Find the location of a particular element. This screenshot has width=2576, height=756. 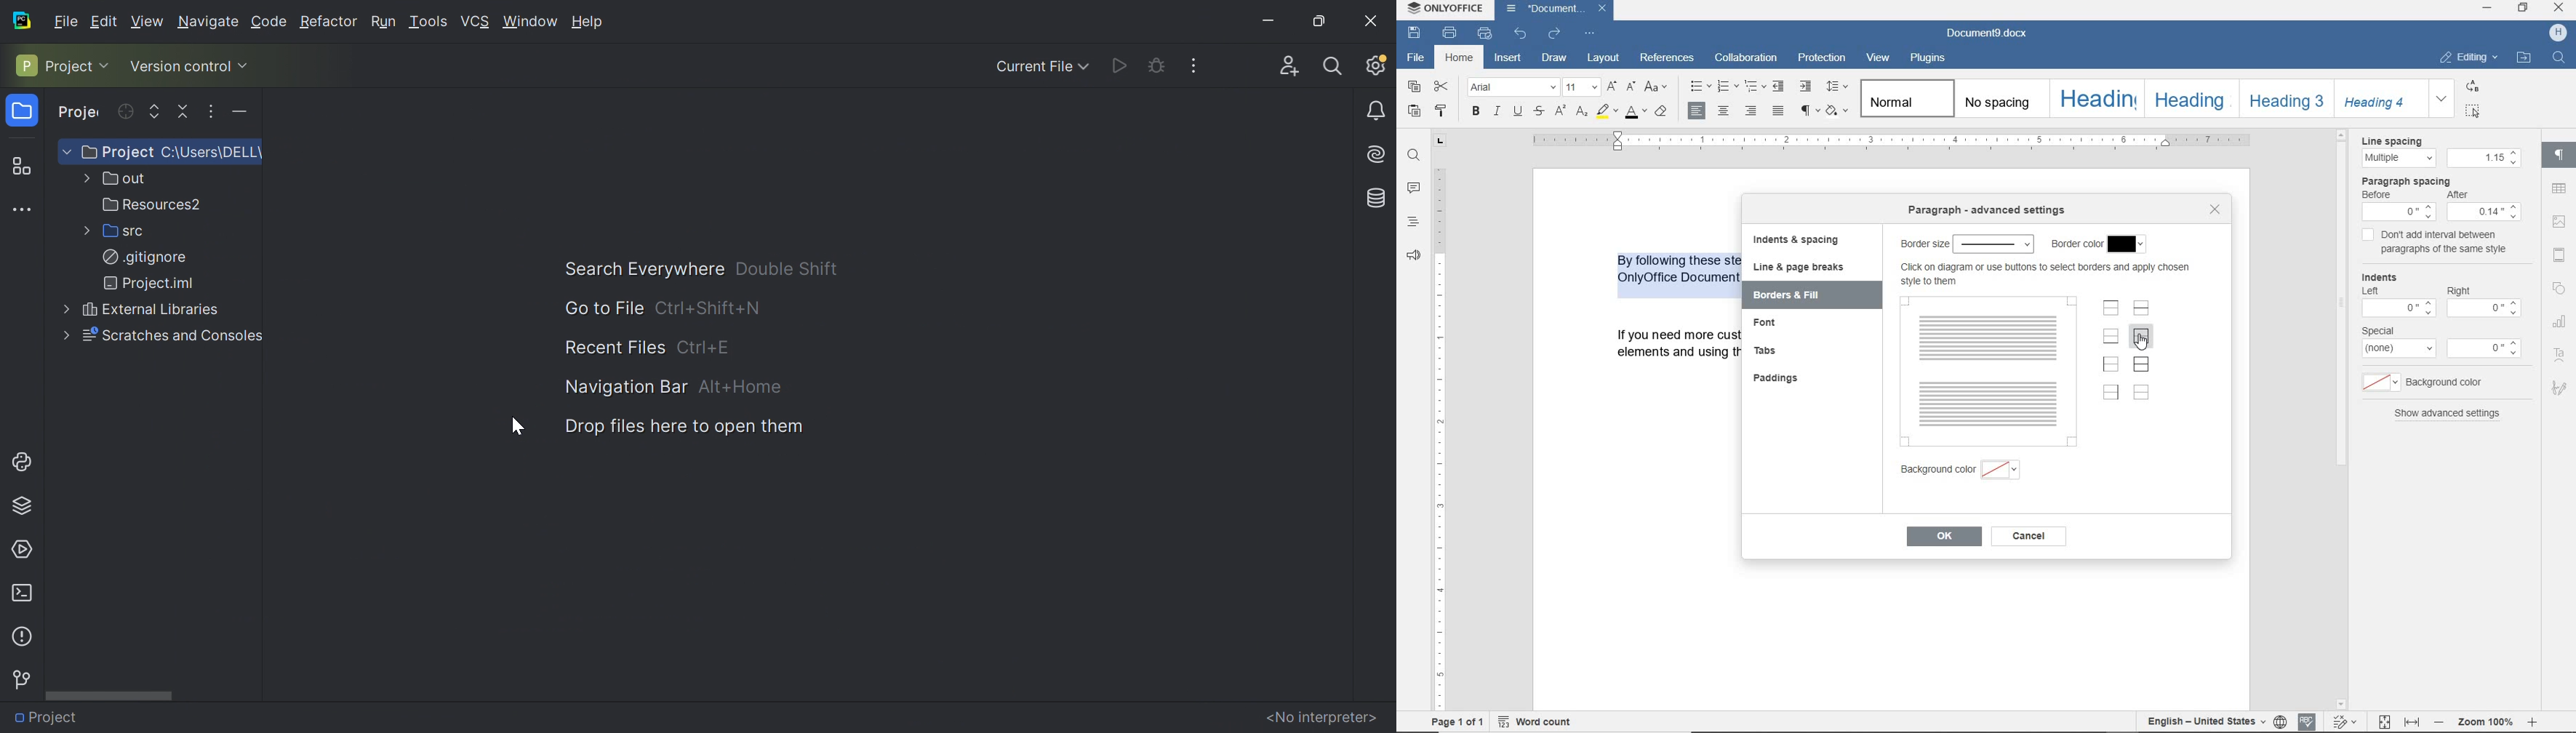

Expand selected is located at coordinates (155, 110).